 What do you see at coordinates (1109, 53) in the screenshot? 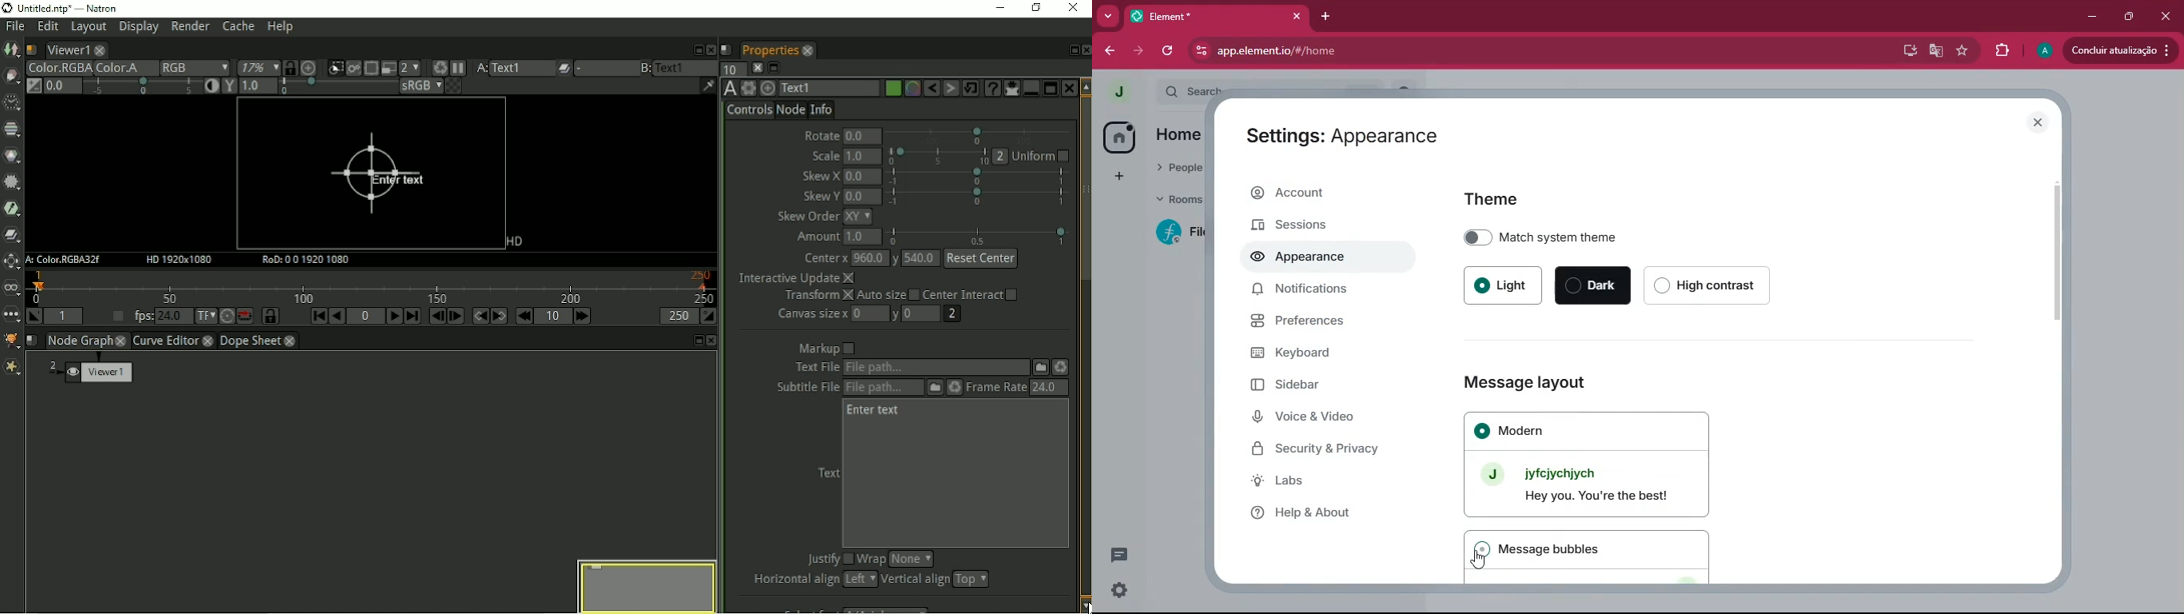
I see `back` at bounding box center [1109, 53].